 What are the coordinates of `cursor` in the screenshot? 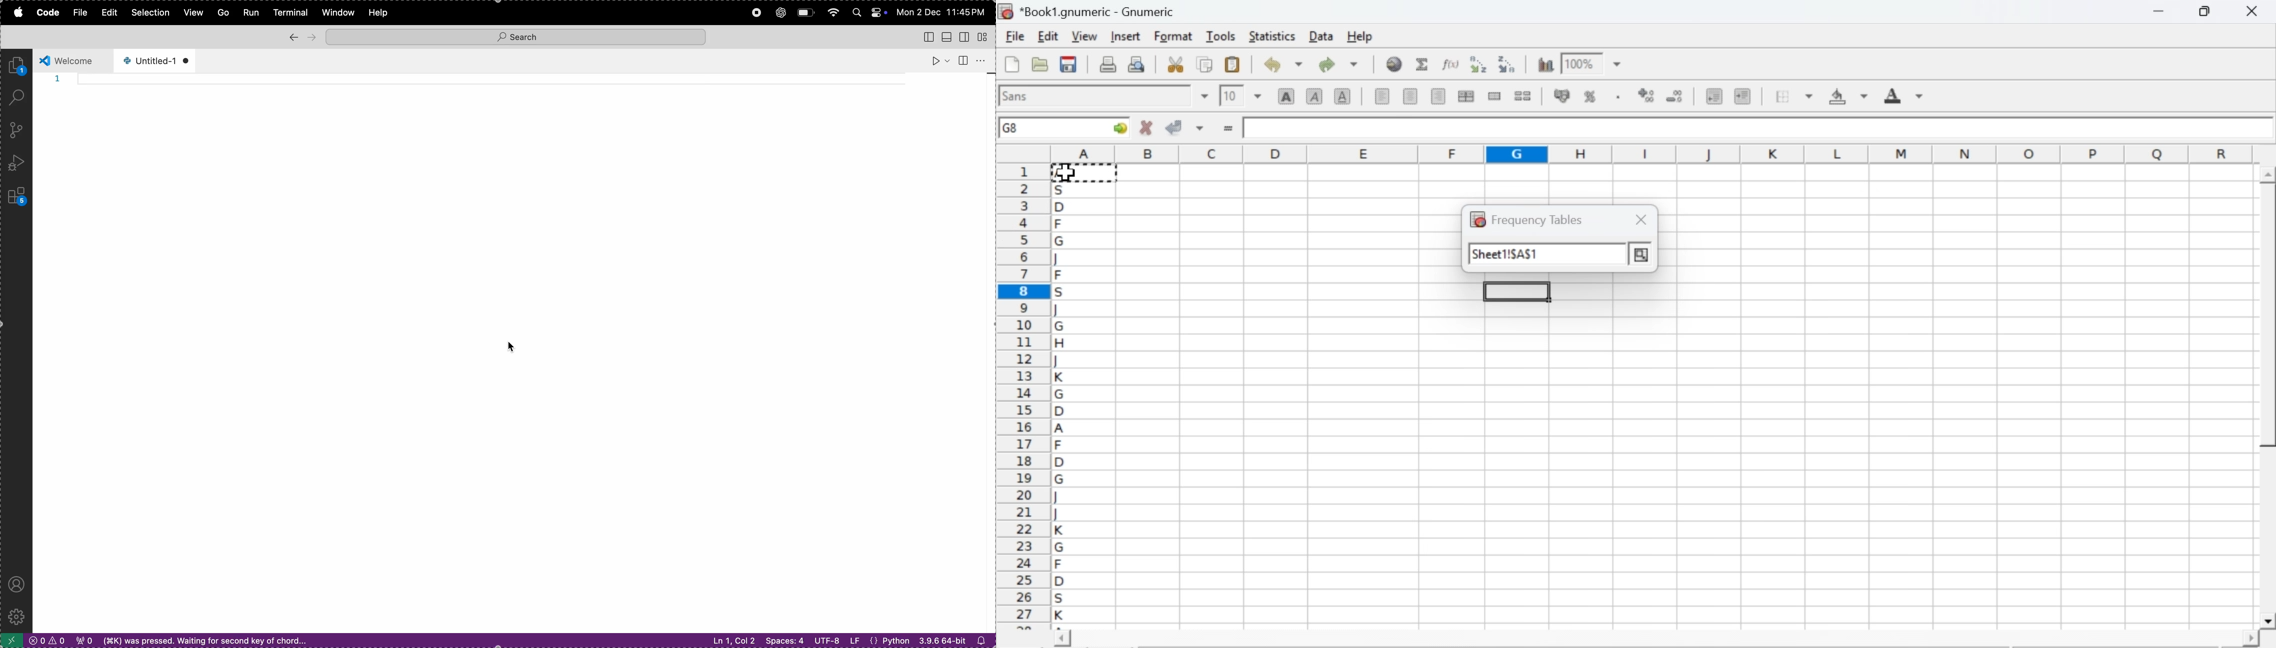 It's located at (507, 346).